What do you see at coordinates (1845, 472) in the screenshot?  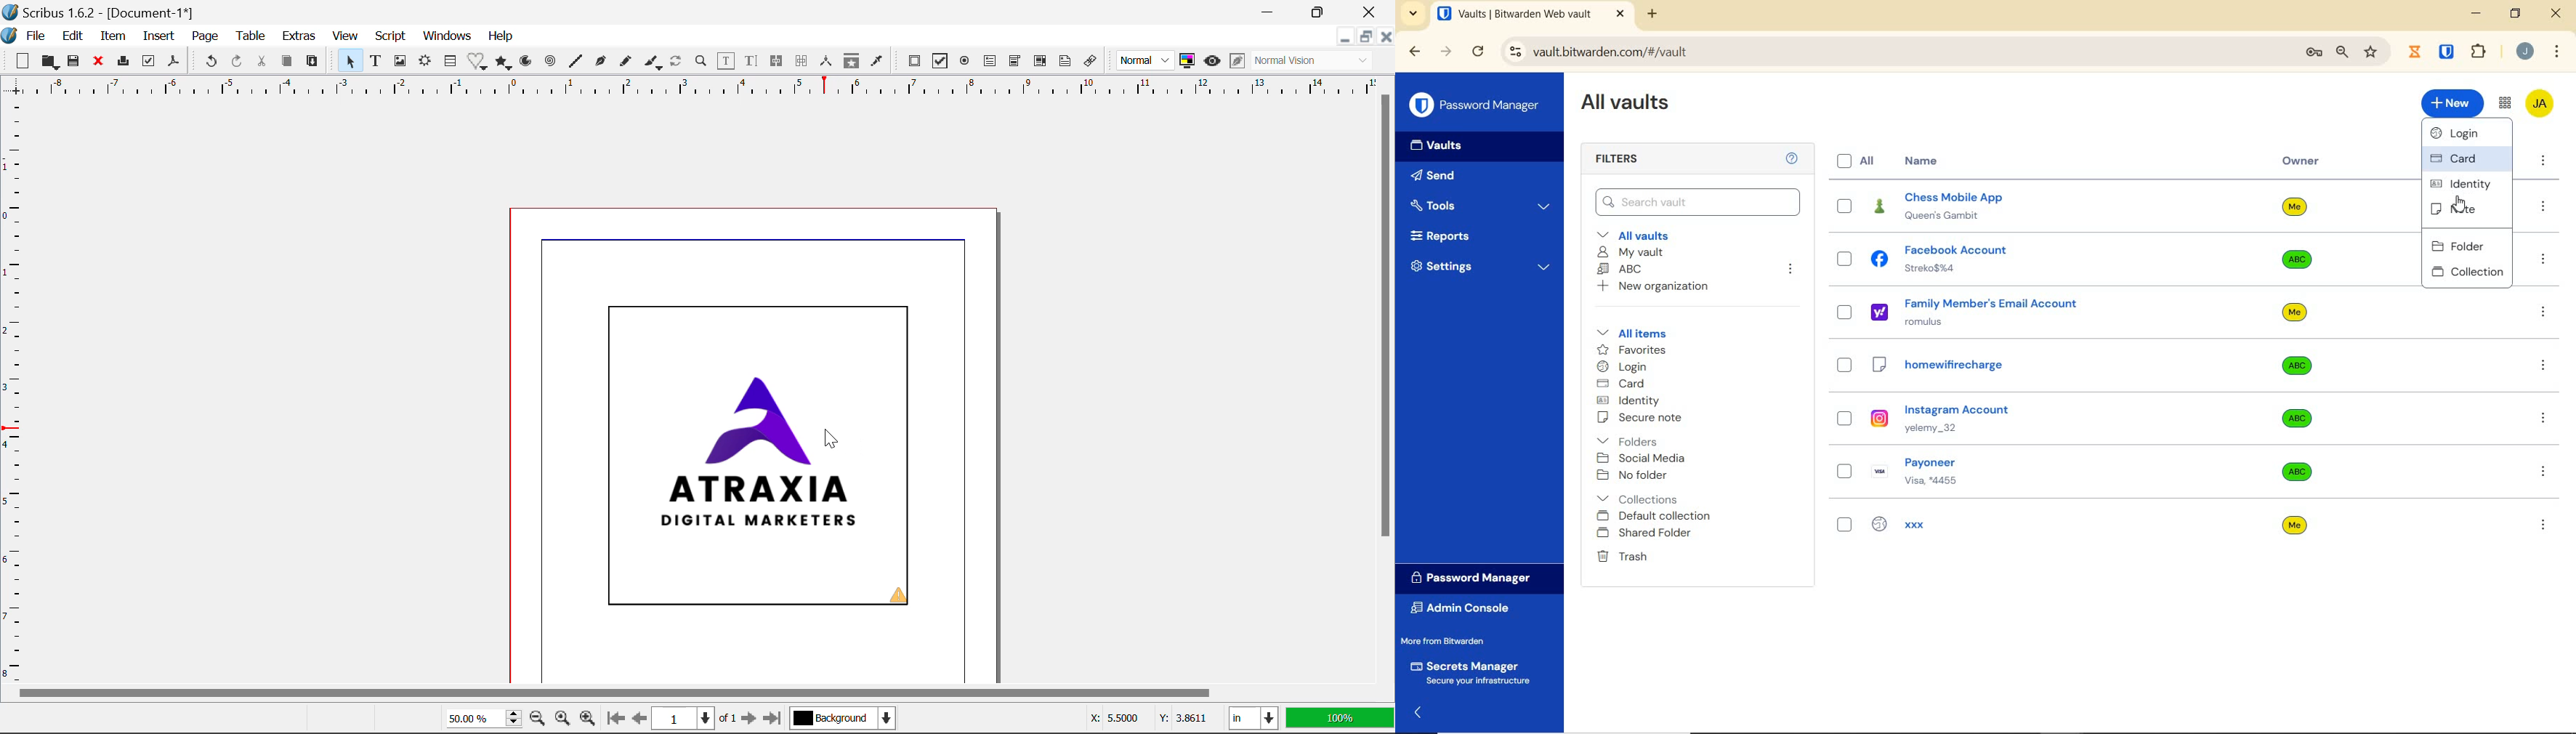 I see `checkbox` at bounding box center [1845, 472].